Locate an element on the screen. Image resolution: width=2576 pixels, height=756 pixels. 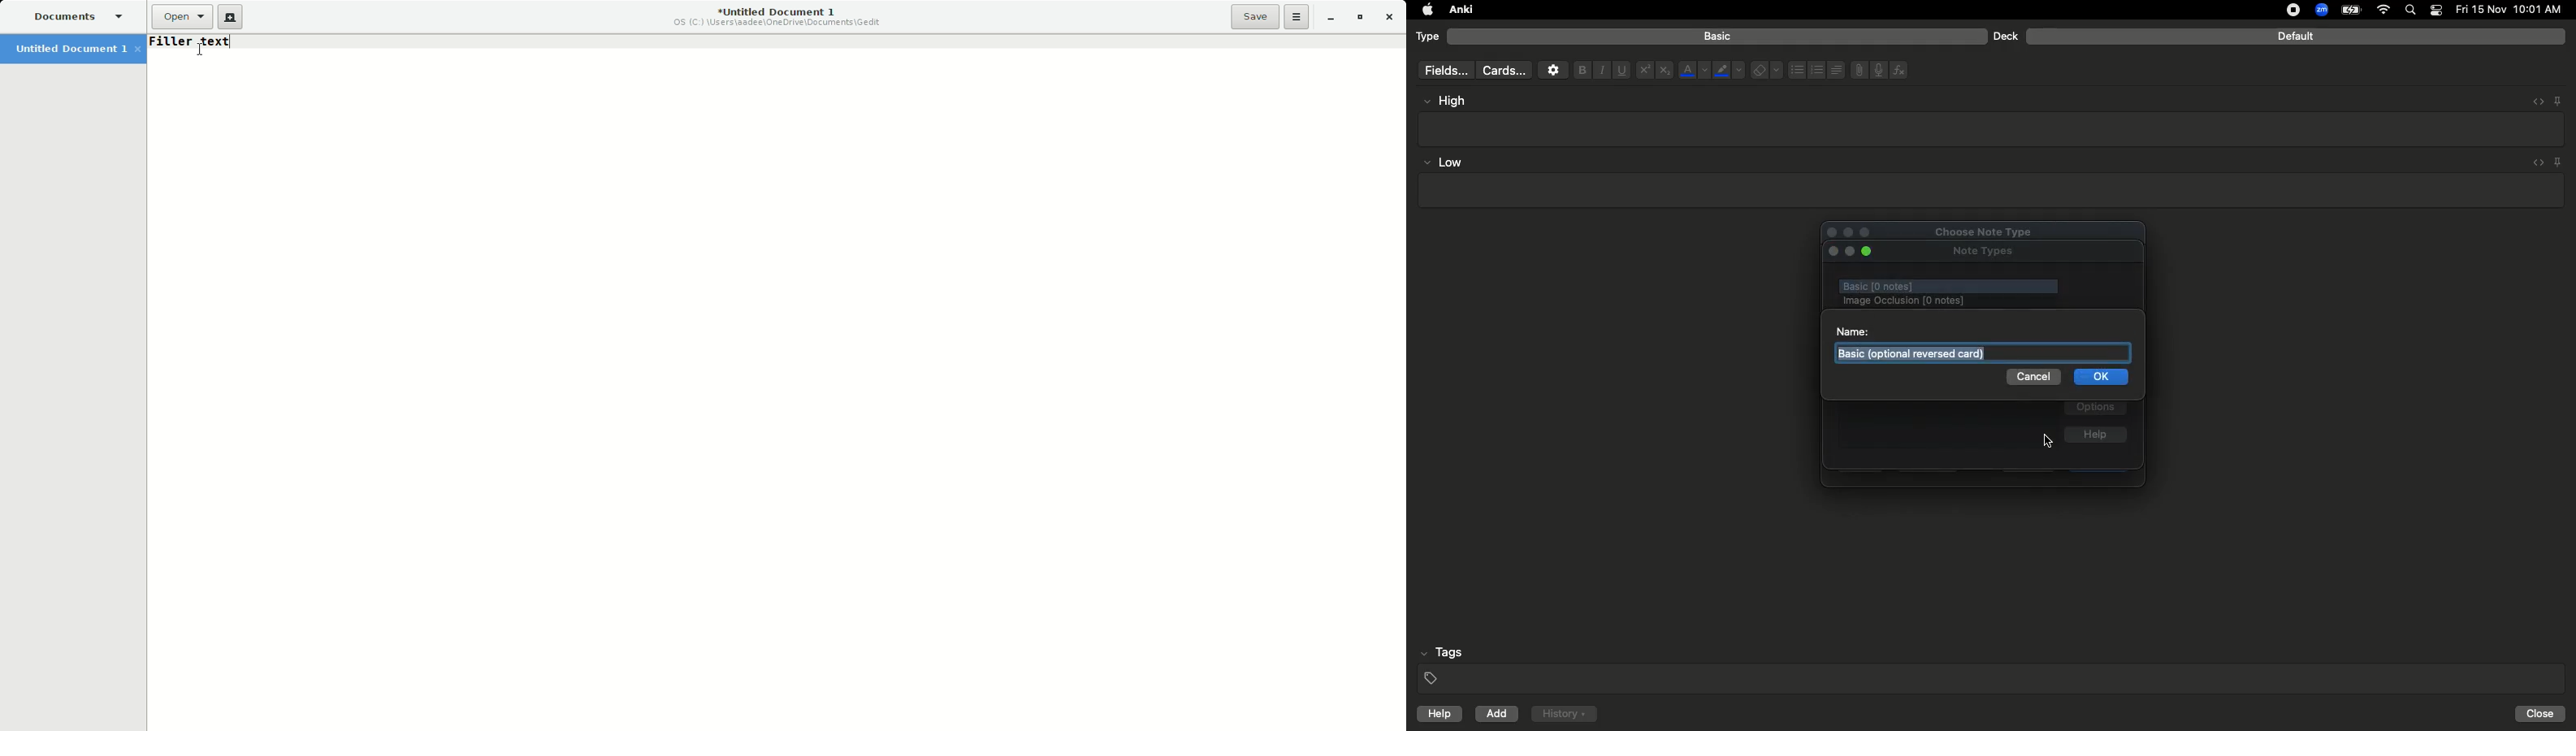
Italics is located at coordinates (1600, 71).